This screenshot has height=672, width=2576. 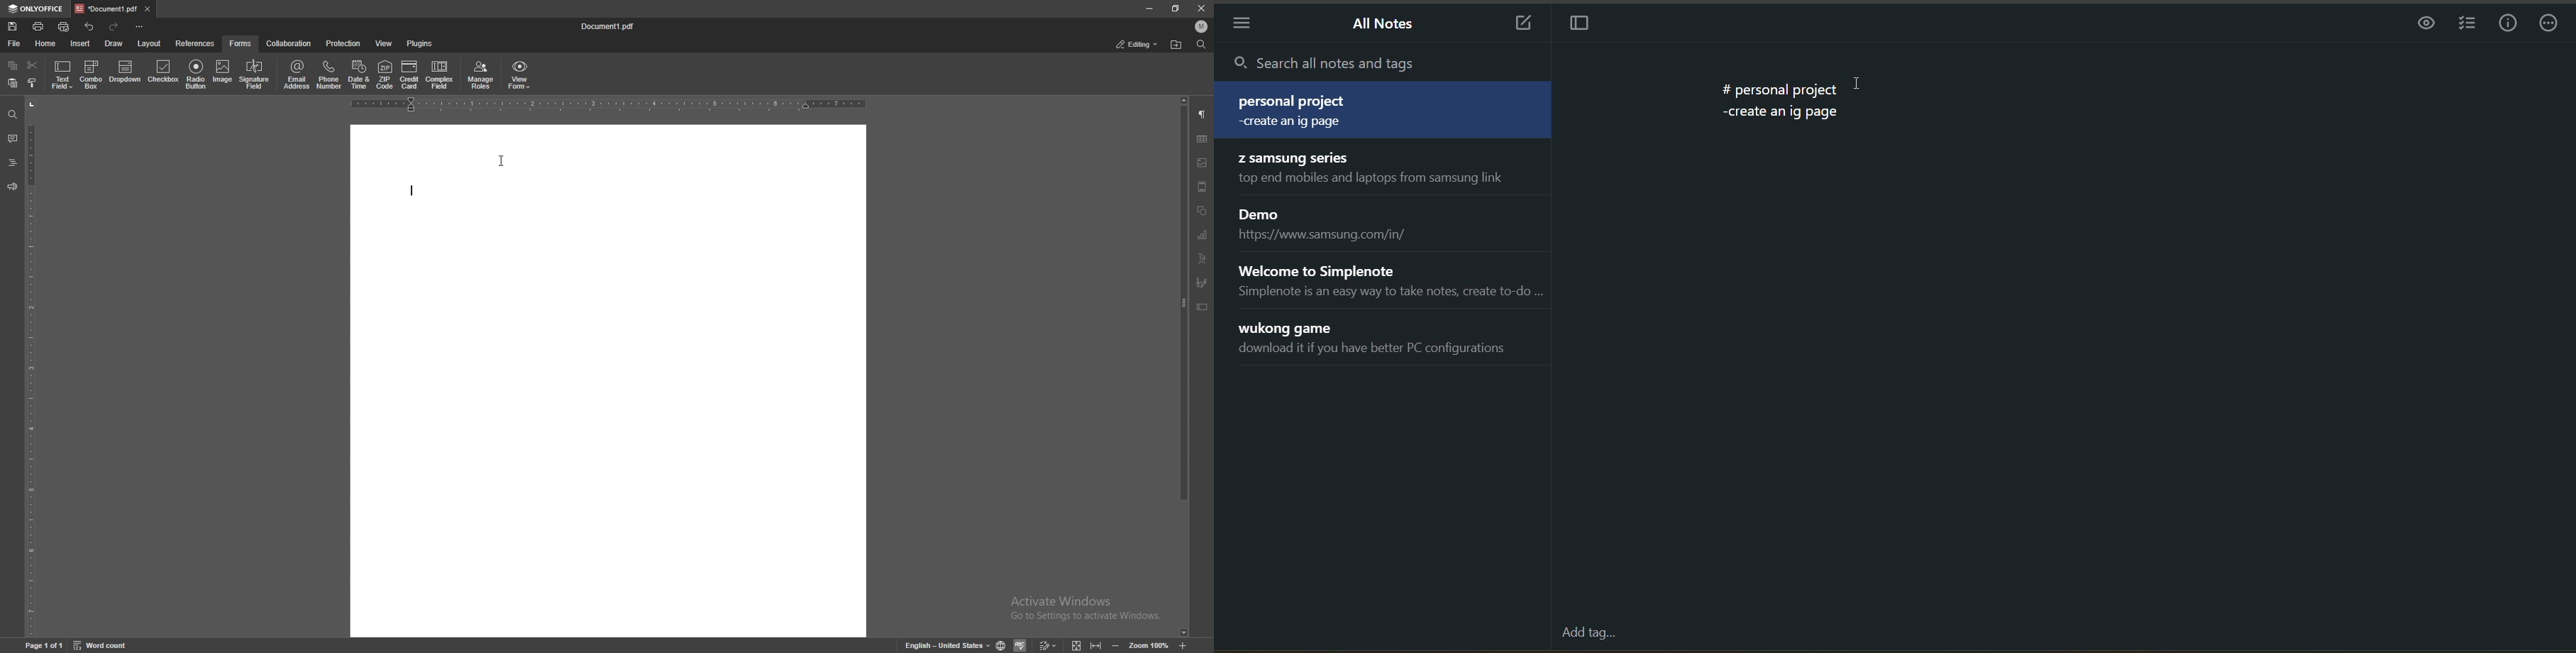 What do you see at coordinates (13, 138) in the screenshot?
I see `comment` at bounding box center [13, 138].